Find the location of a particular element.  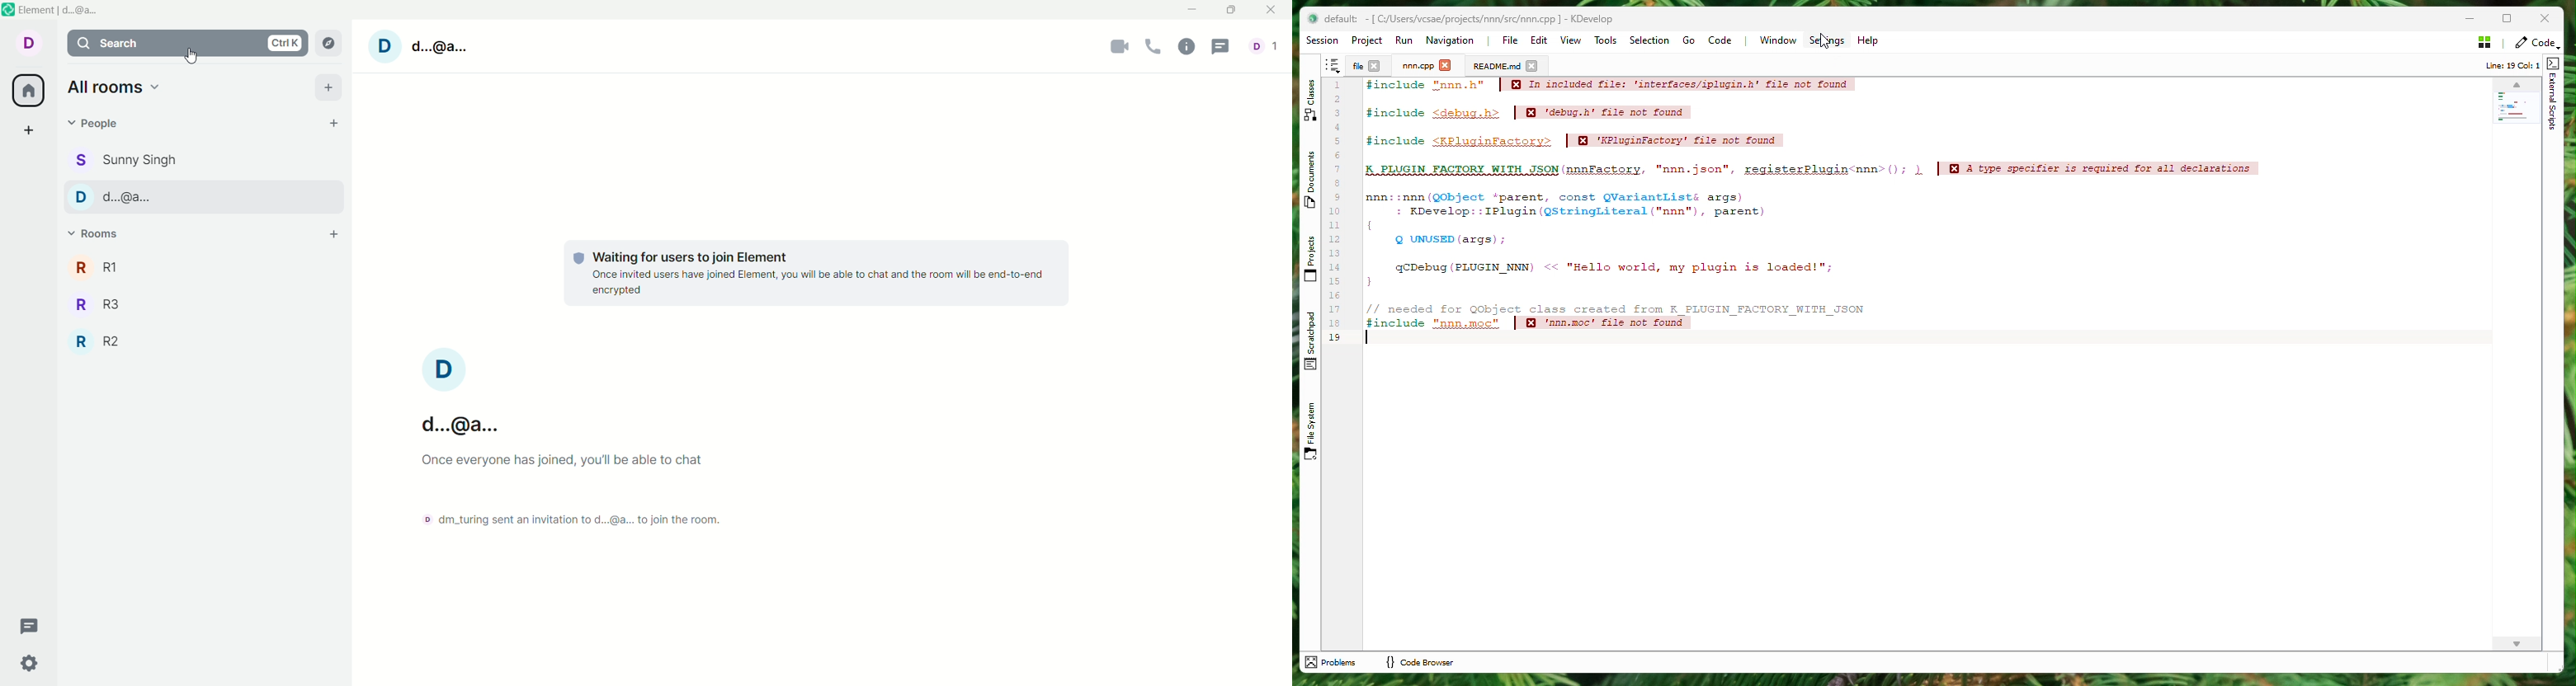

room info is located at coordinates (1186, 48).